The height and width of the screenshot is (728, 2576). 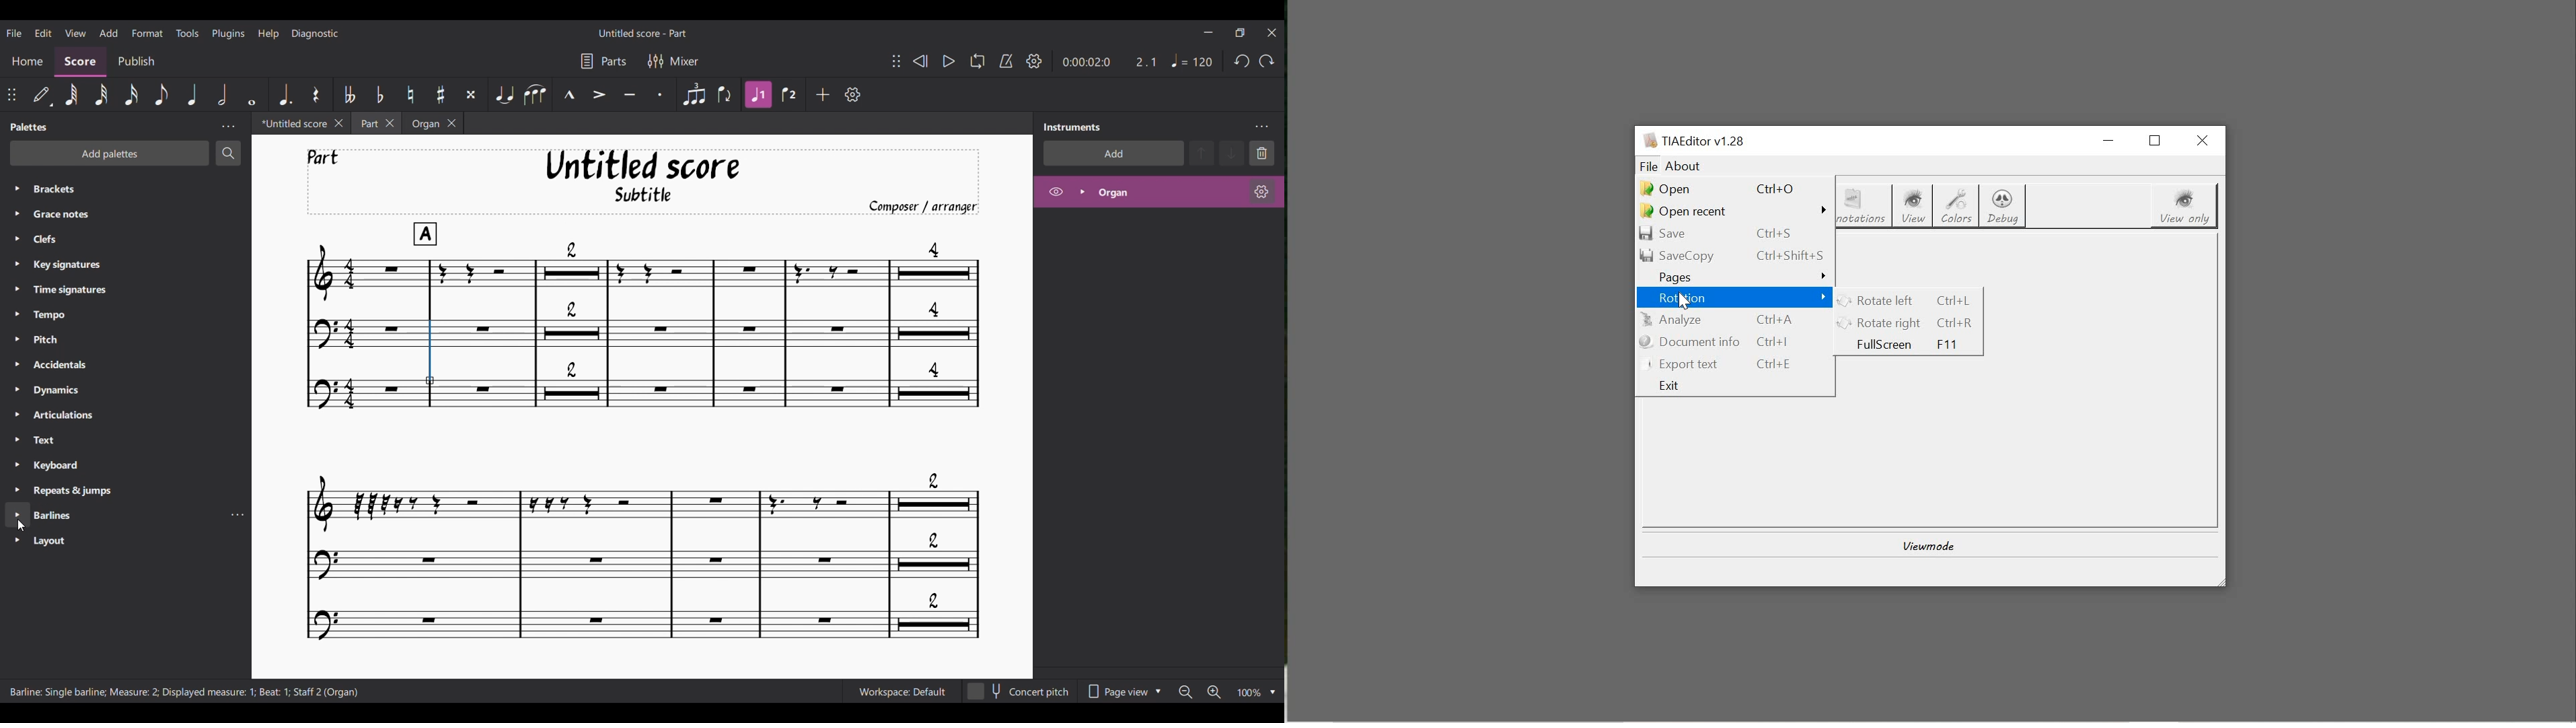 I want to click on Show interface in a smaller tab, so click(x=1240, y=32).